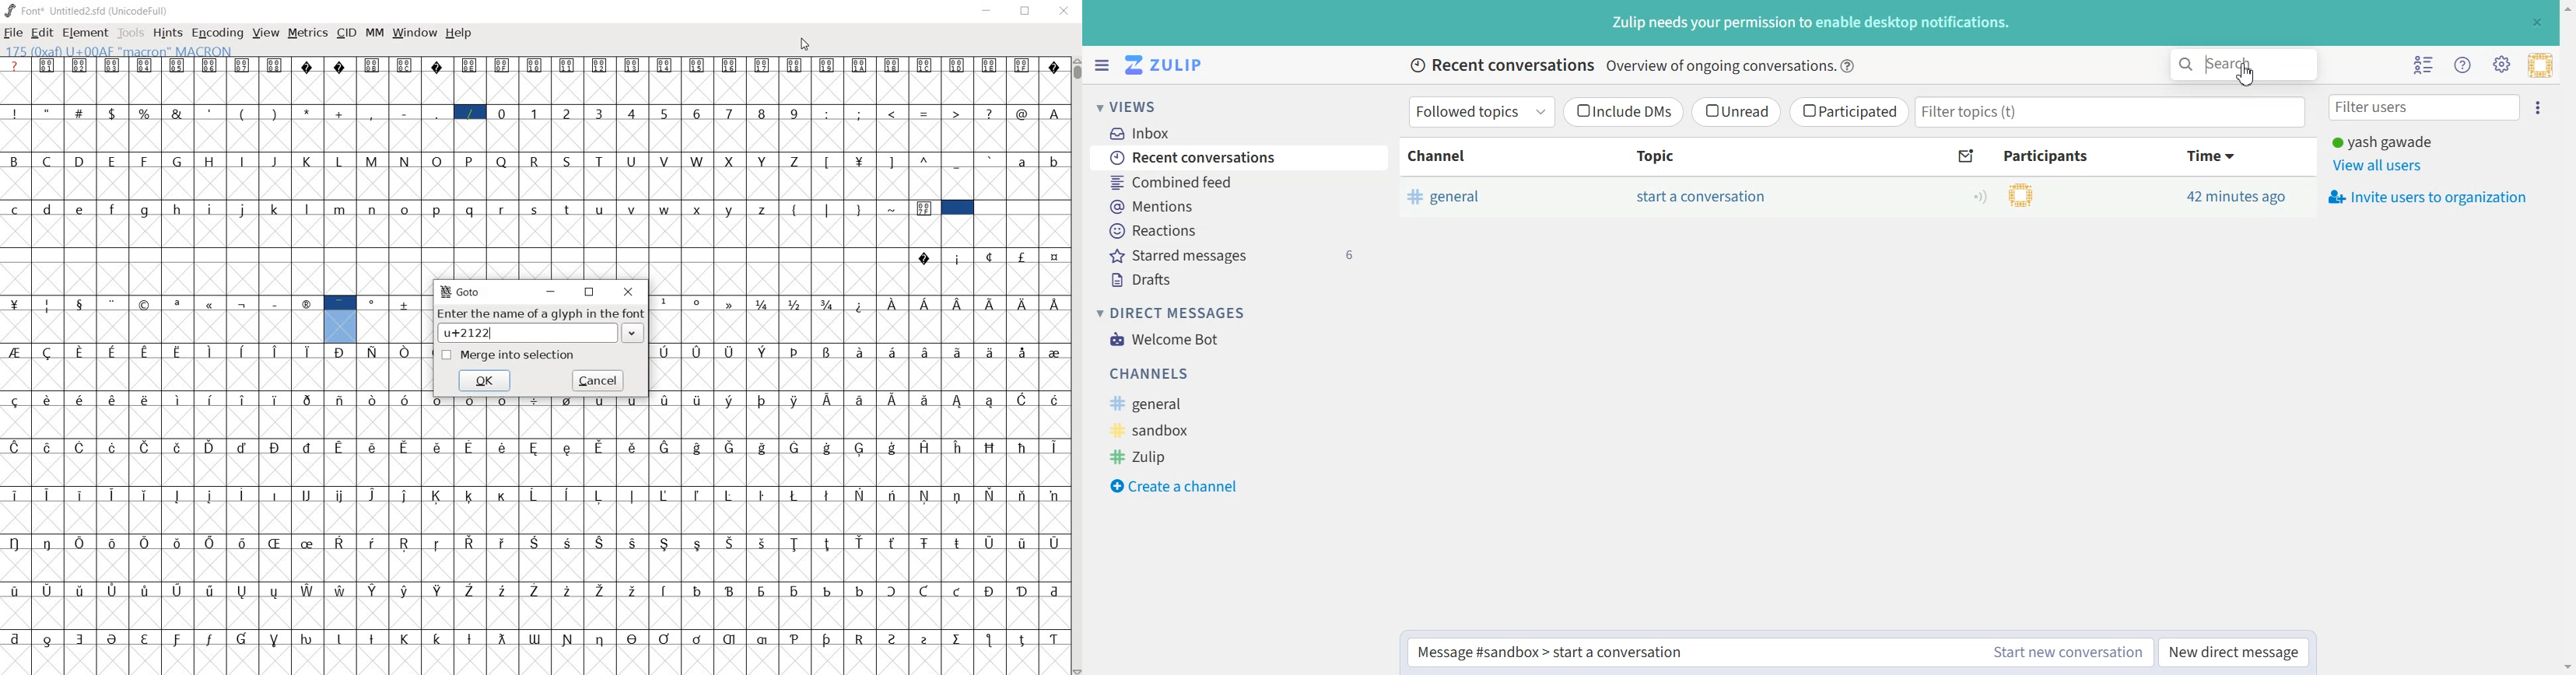 The width and height of the screenshot is (2576, 700). What do you see at coordinates (1165, 456) in the screenshot?
I see `Zulip` at bounding box center [1165, 456].